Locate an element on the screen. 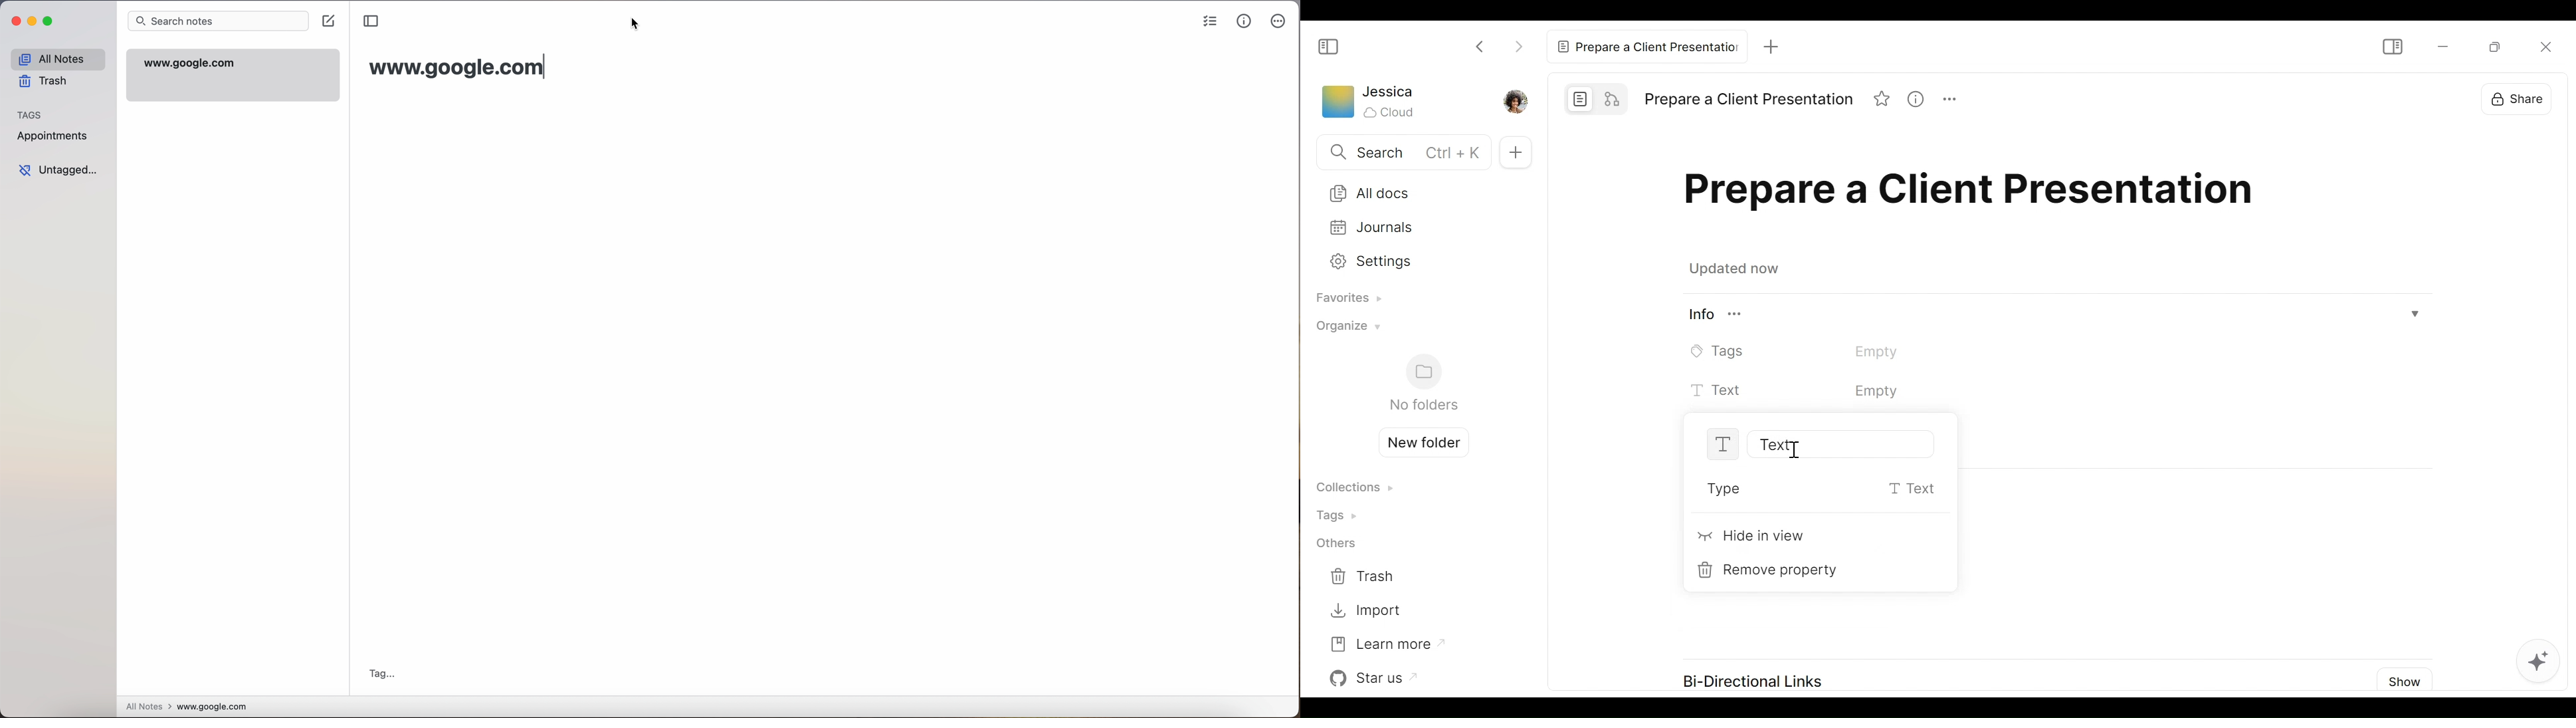 Image resolution: width=2576 pixels, height=728 pixels. Hide in View is located at coordinates (1753, 538).